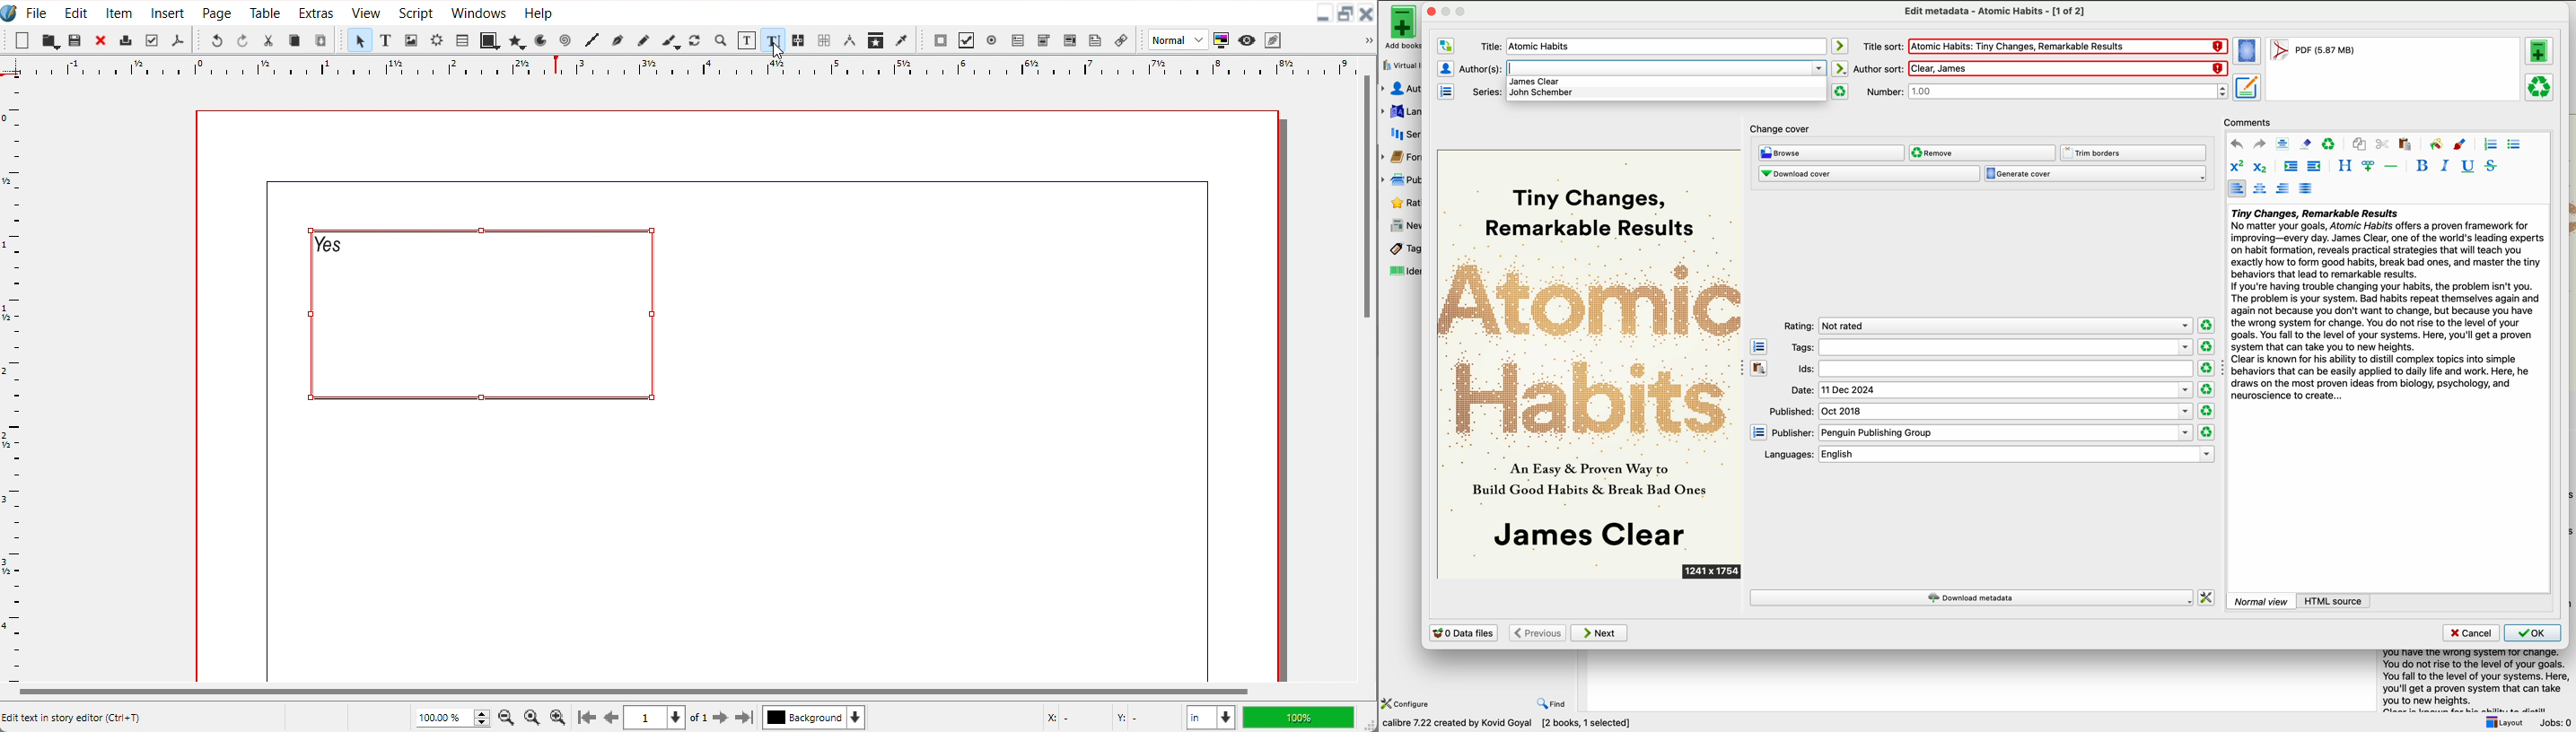 The image size is (2576, 756). I want to click on Table, so click(461, 39).